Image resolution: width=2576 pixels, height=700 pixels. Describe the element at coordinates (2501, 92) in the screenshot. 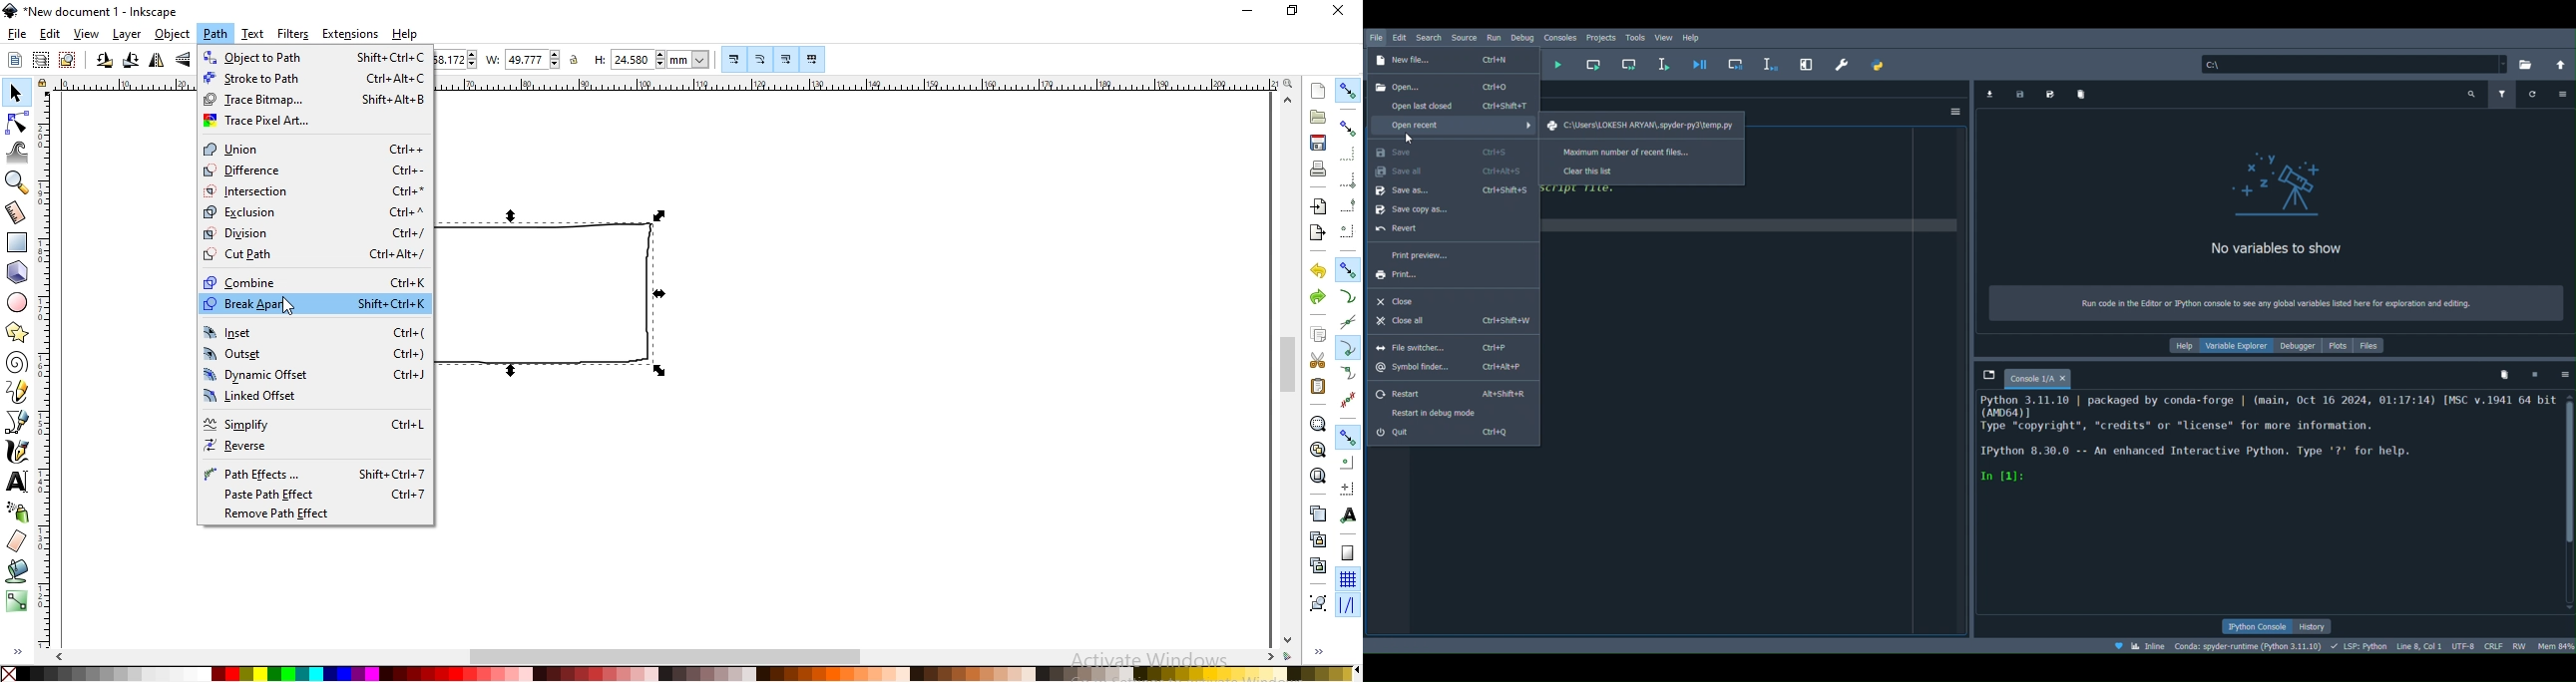

I see `Filter variables` at that location.